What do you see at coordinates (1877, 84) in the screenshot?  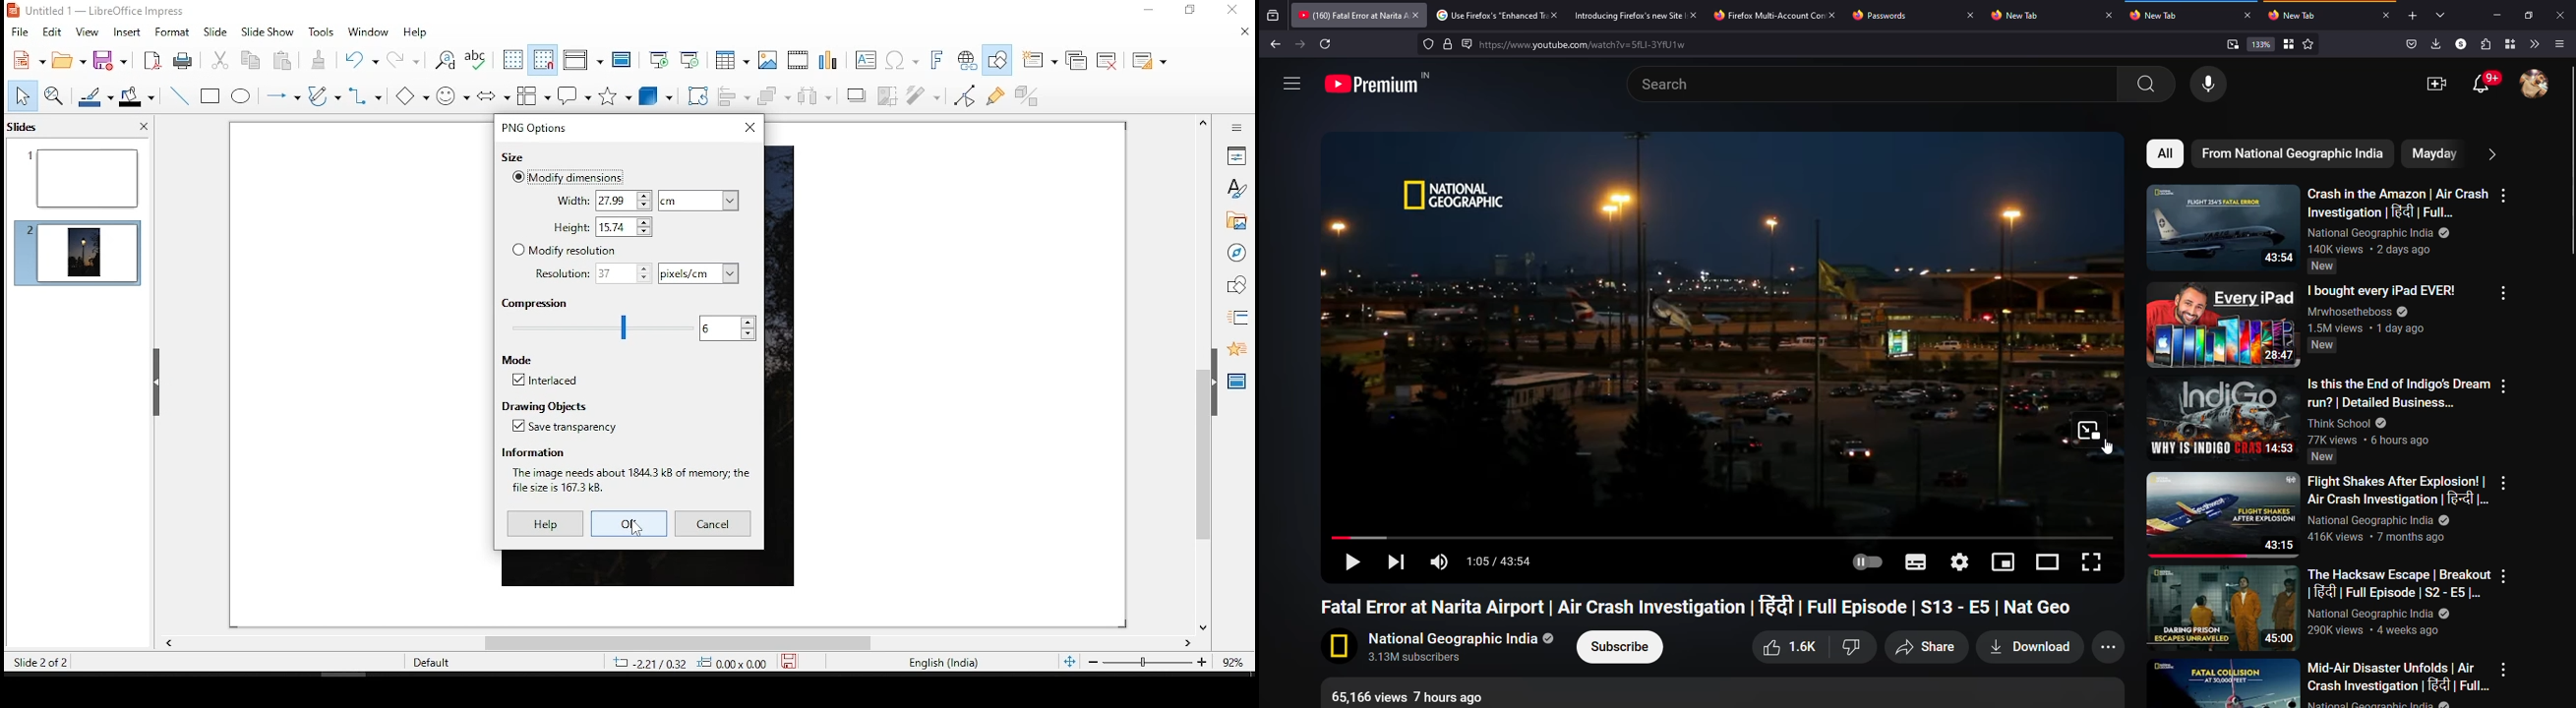 I see `search` at bounding box center [1877, 84].